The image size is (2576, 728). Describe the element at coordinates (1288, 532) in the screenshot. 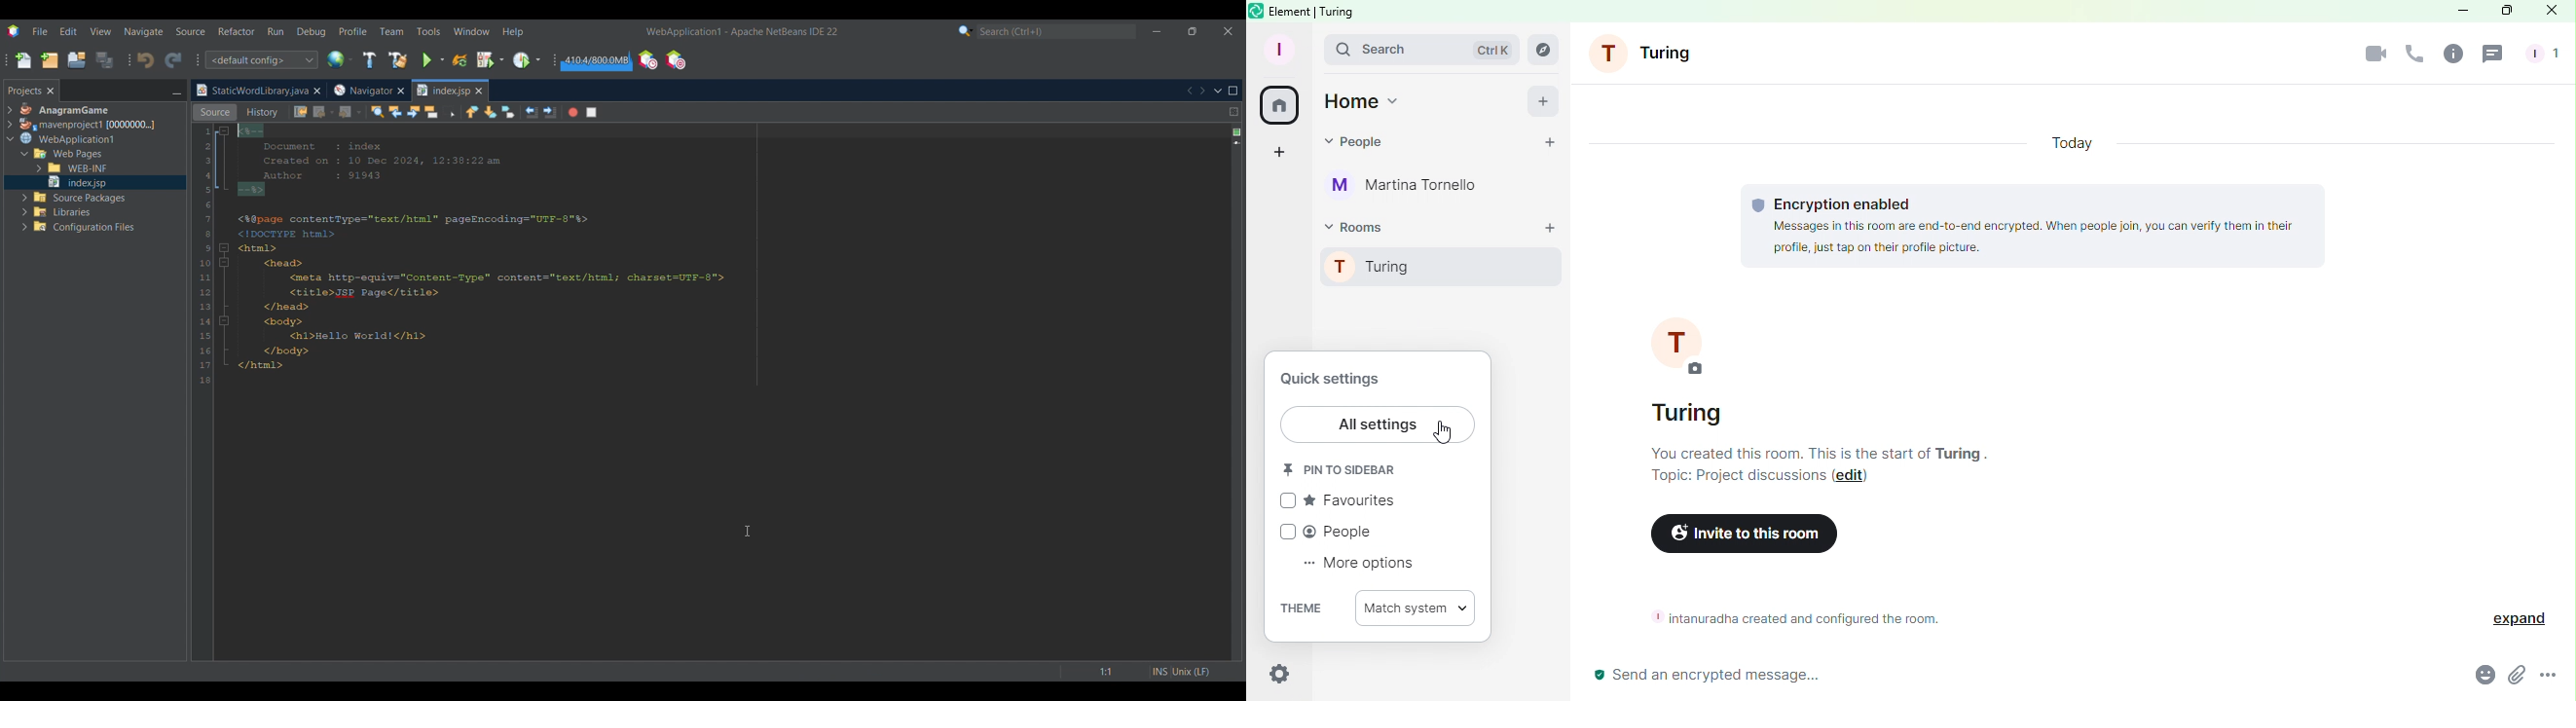

I see `check box` at that location.